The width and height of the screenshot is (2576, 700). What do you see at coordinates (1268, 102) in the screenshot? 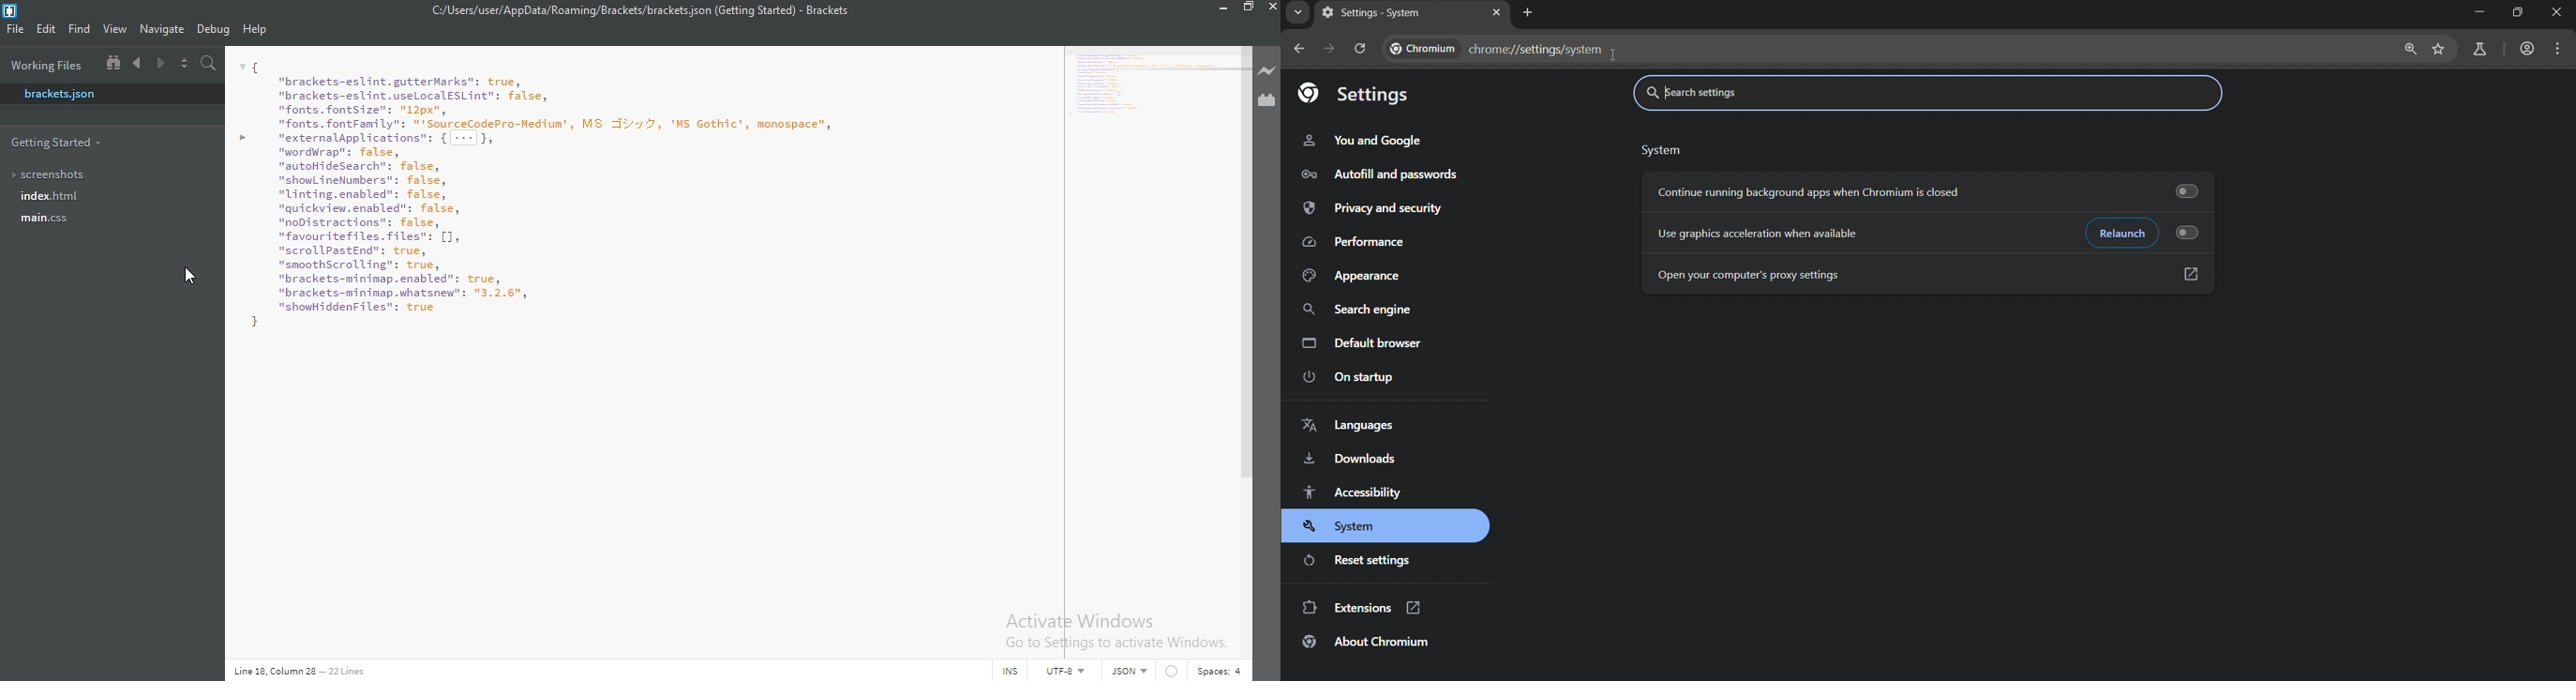
I see `Extension Manager` at bounding box center [1268, 102].